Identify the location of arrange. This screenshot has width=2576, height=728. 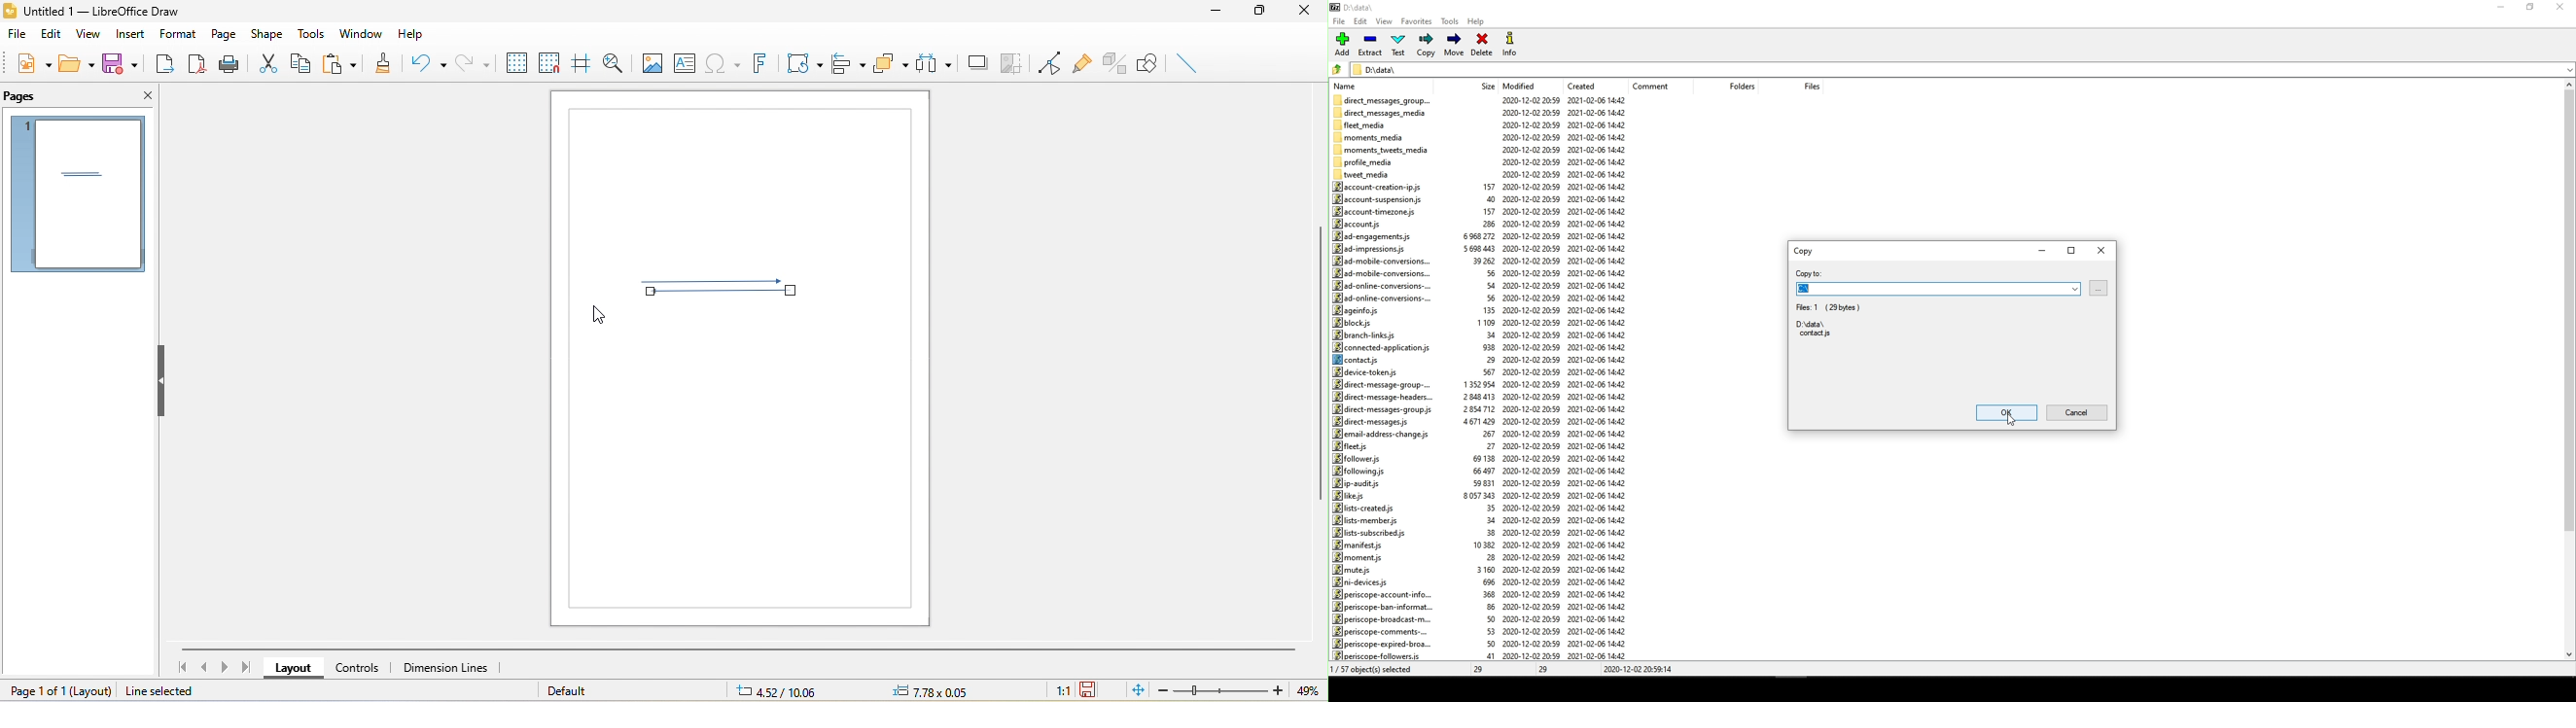
(892, 65).